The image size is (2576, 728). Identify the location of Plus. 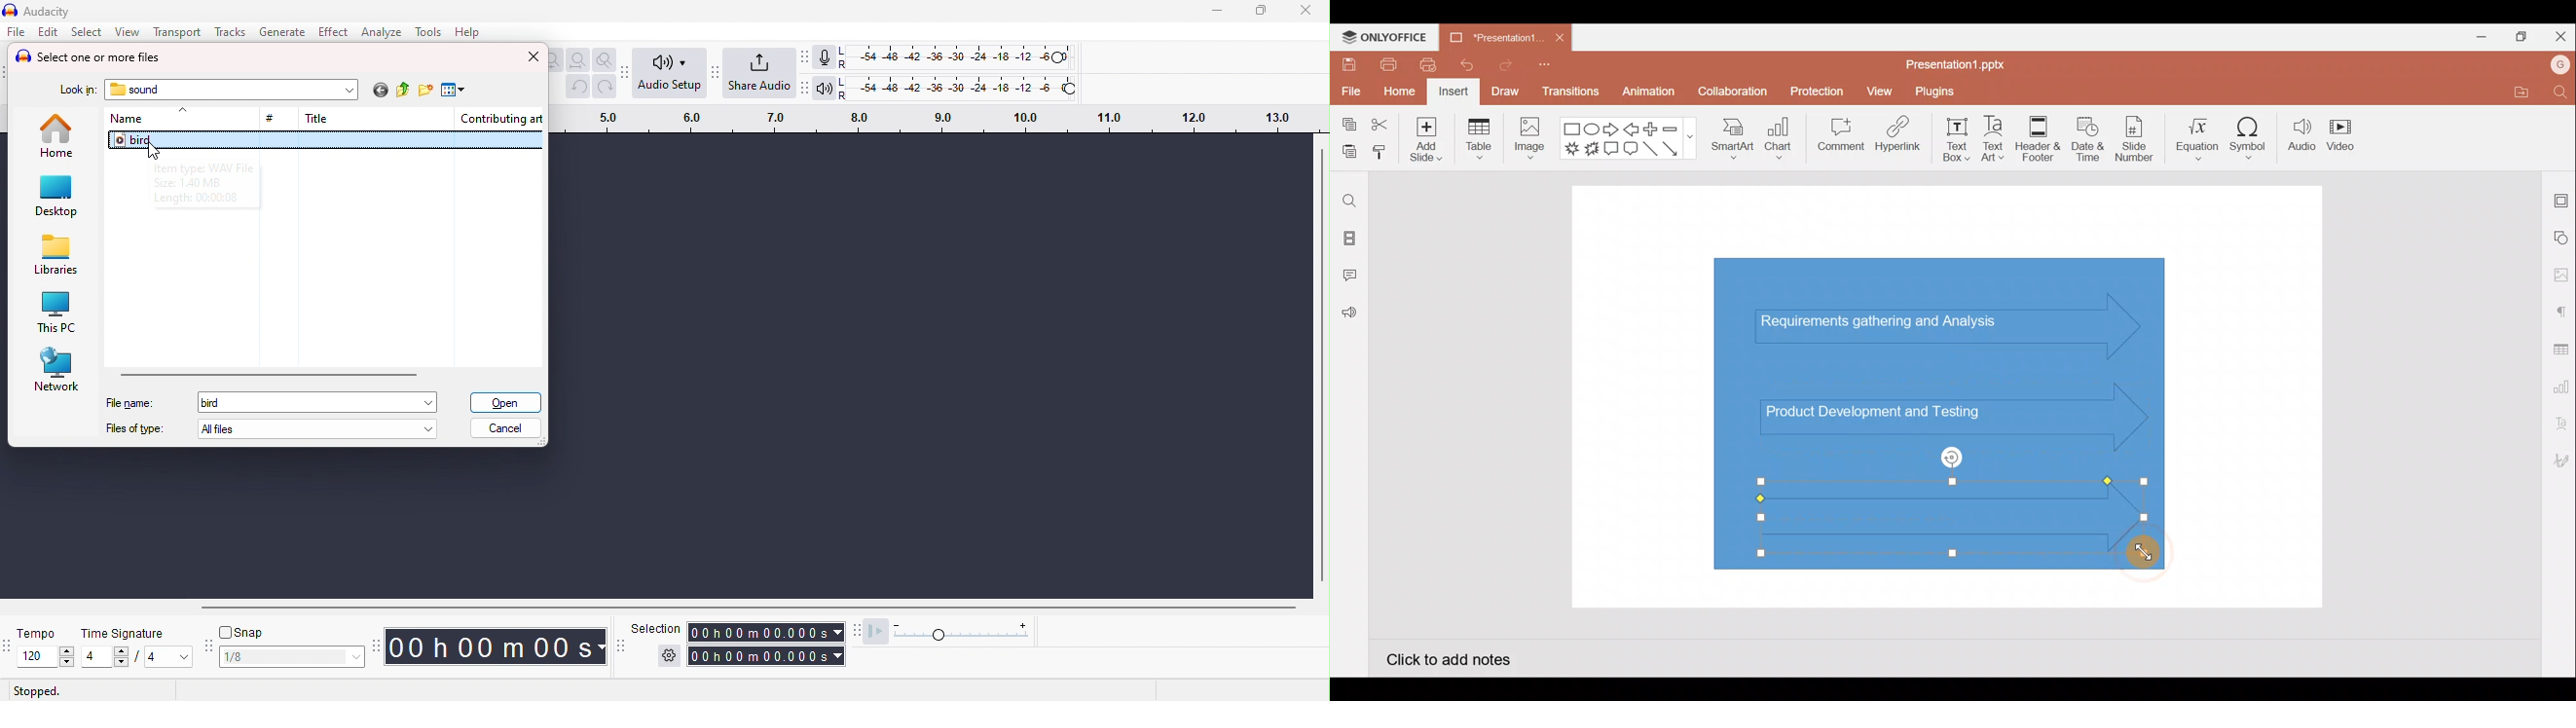
(1654, 129).